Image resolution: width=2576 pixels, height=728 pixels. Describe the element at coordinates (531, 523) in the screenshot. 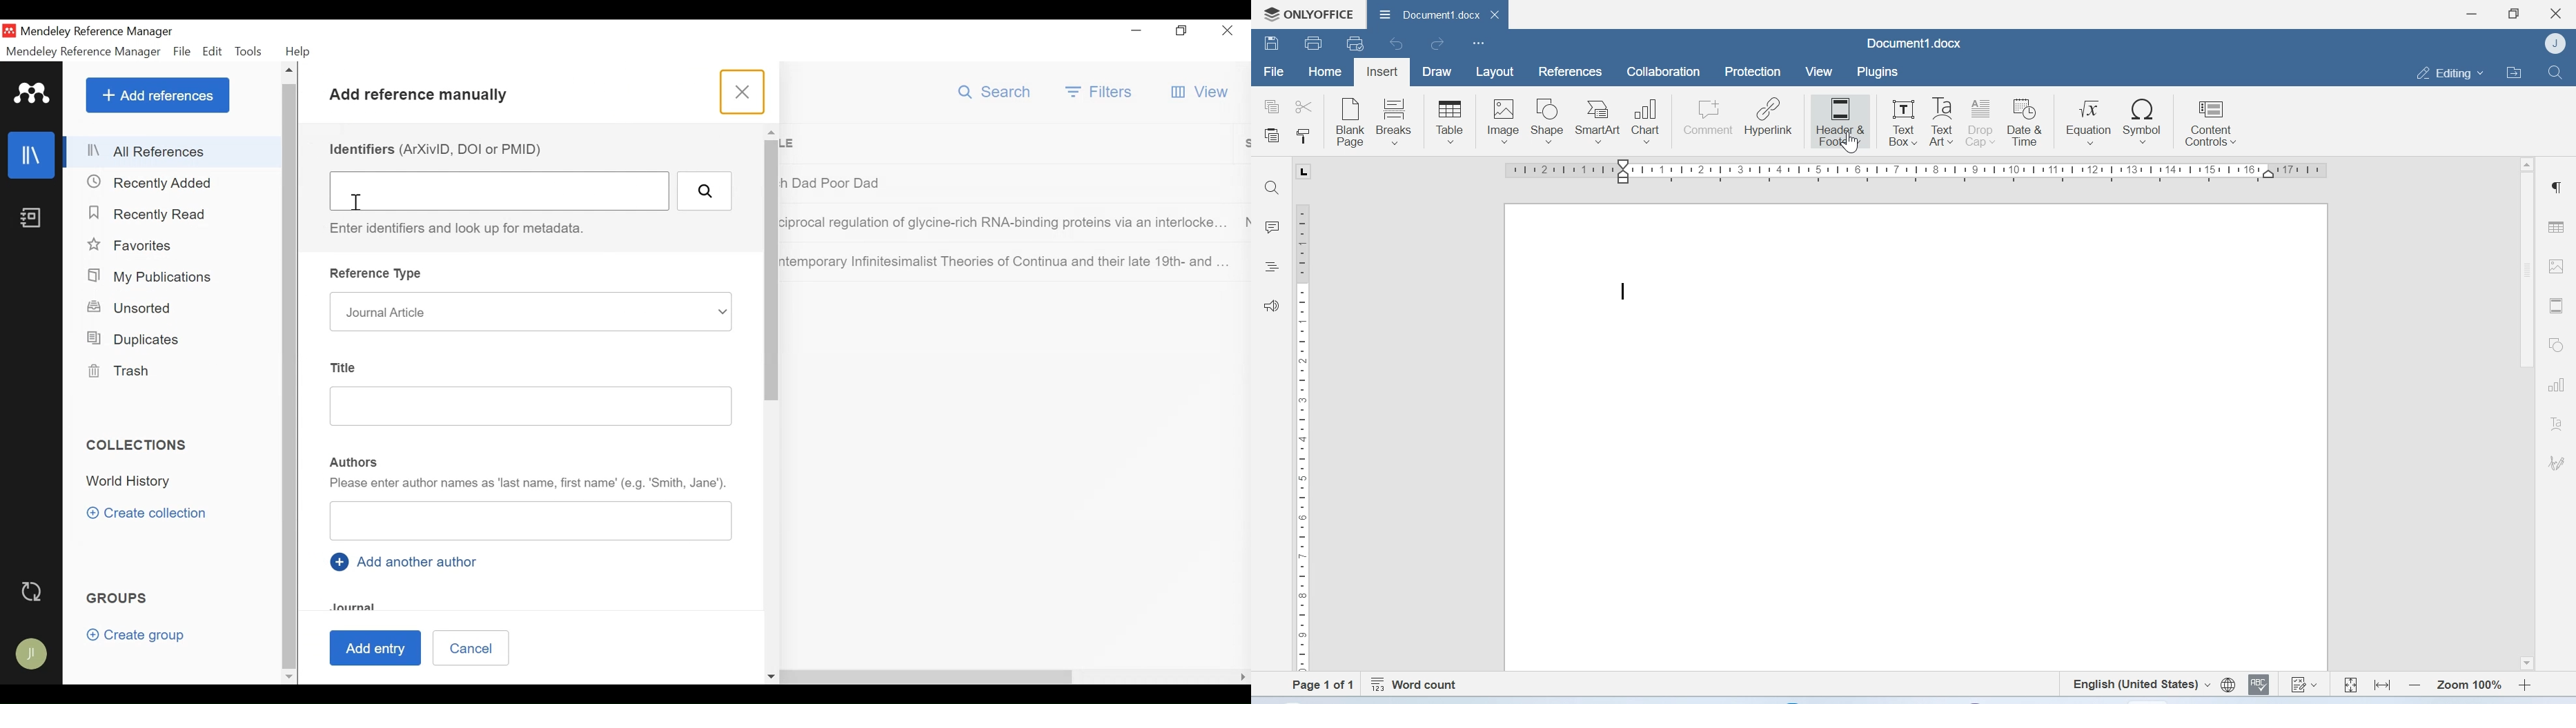

I see `Name box` at that location.